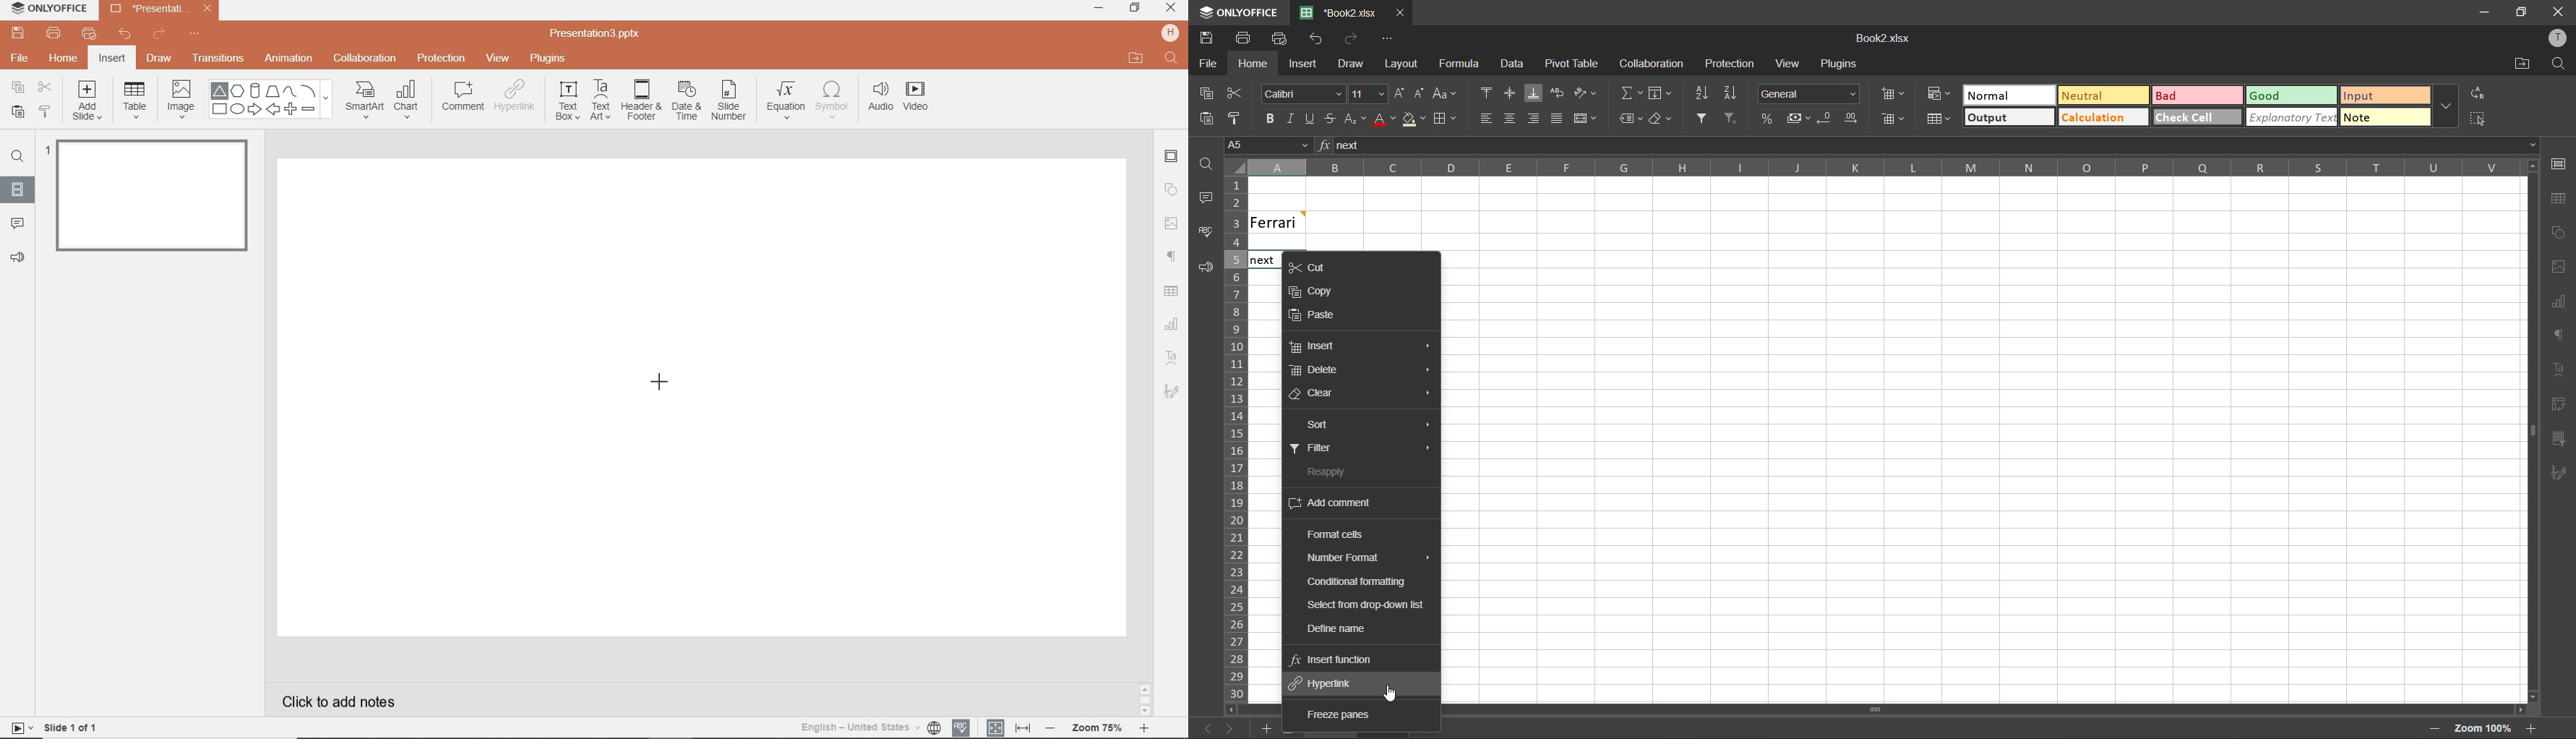 Image resolution: width=2576 pixels, height=756 pixels. I want to click on COPY, so click(18, 89).